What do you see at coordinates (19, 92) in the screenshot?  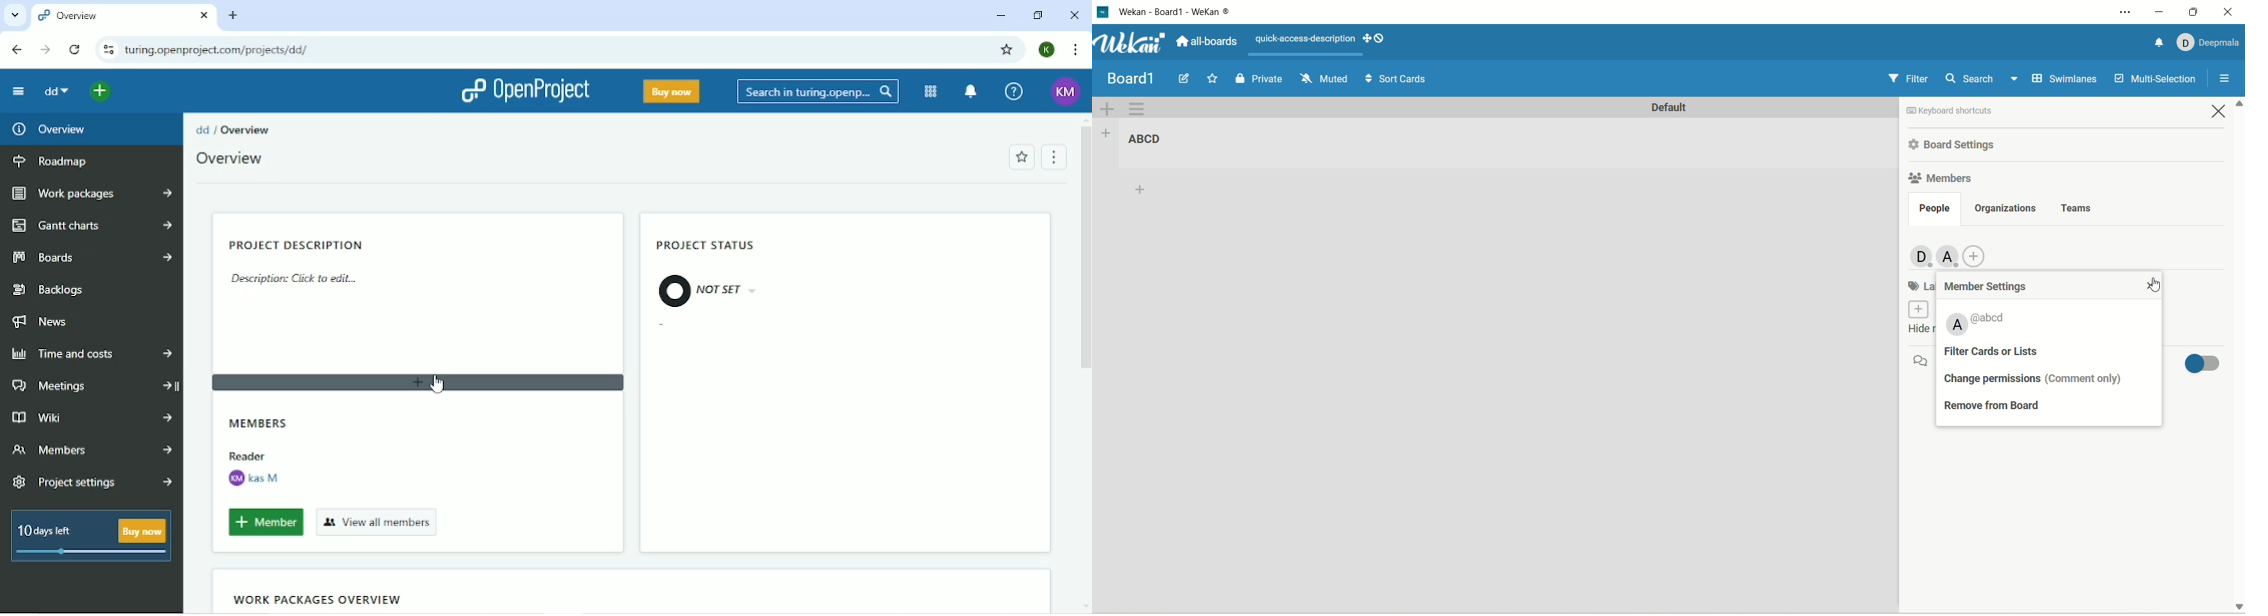 I see `Collapse project menu` at bounding box center [19, 92].